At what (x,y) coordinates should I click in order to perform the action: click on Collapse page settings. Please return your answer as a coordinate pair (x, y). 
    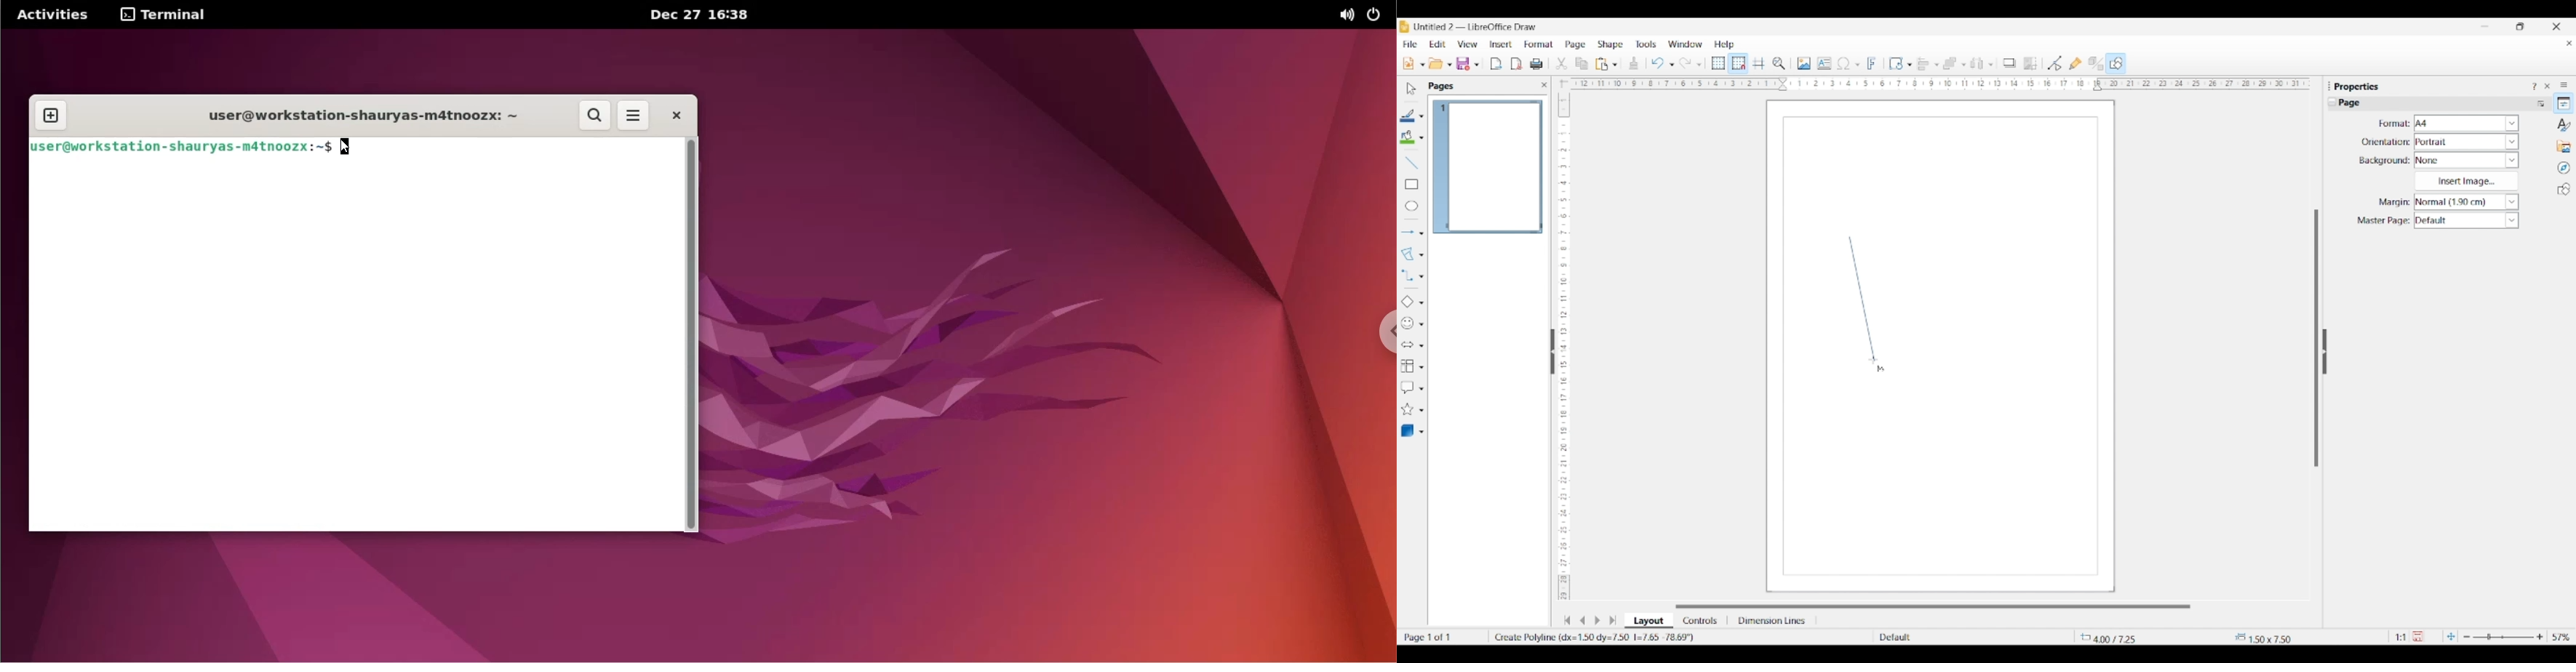
    Looking at the image, I should click on (2332, 102).